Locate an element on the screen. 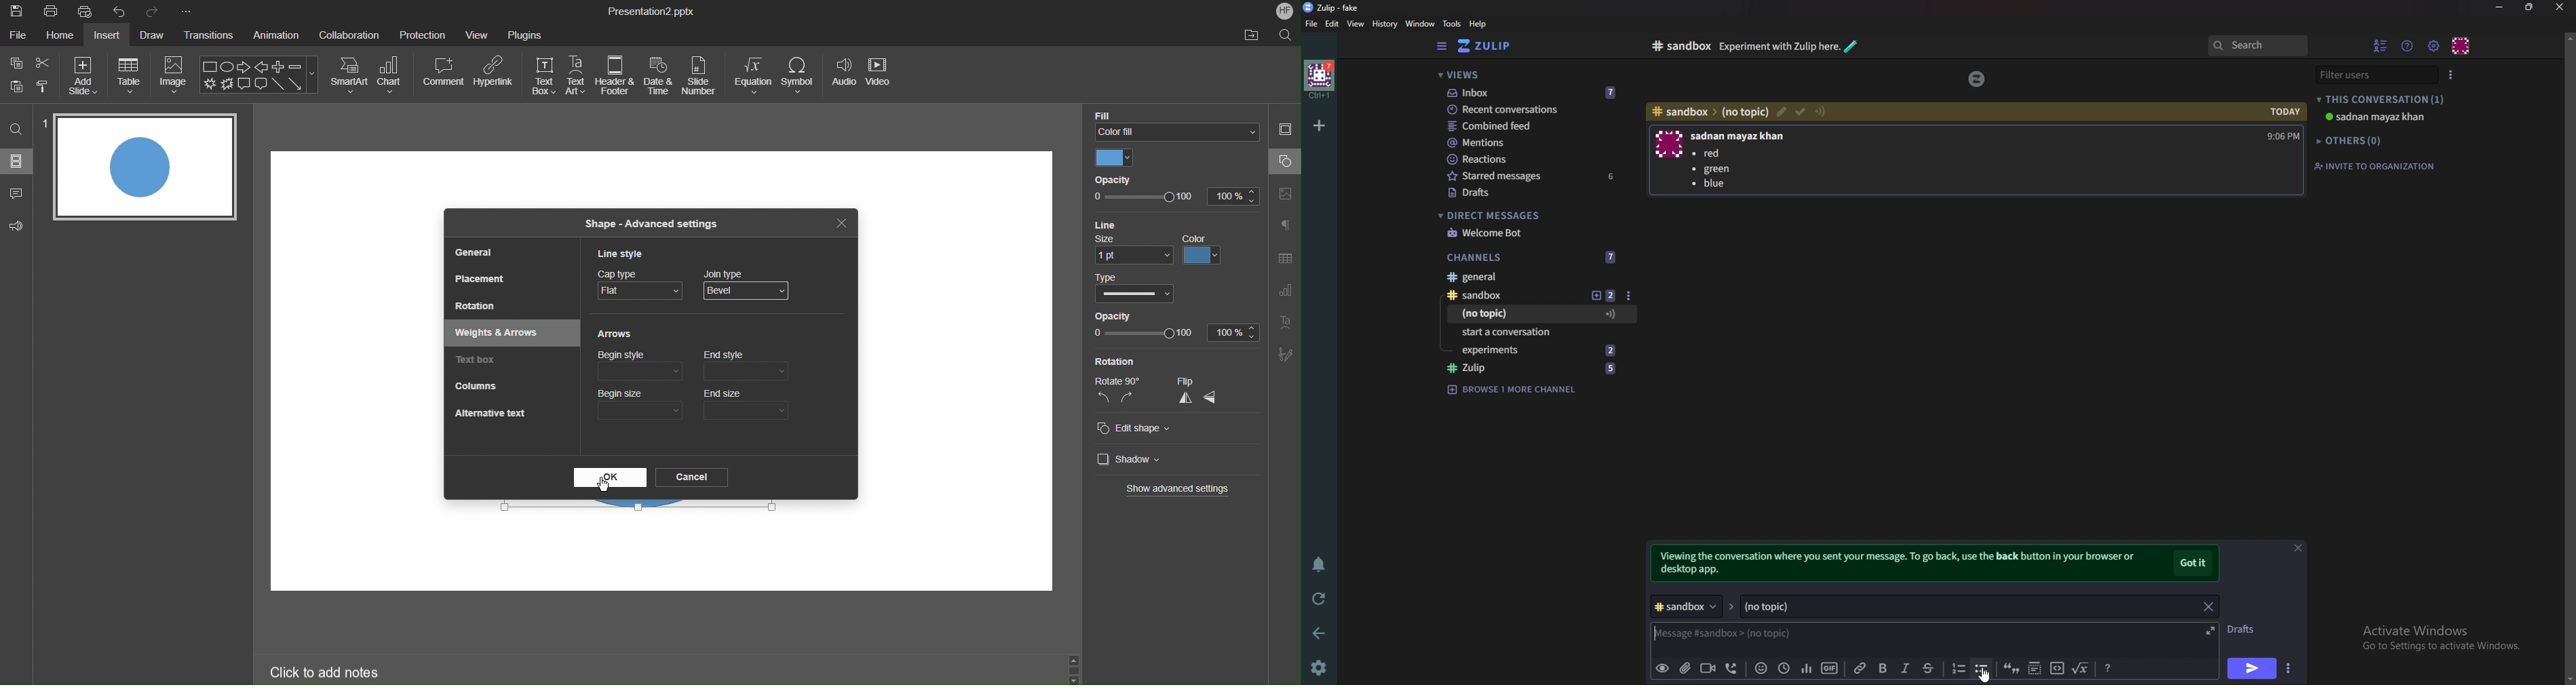 The image size is (2576, 700). zulip is located at coordinates (1540, 370).